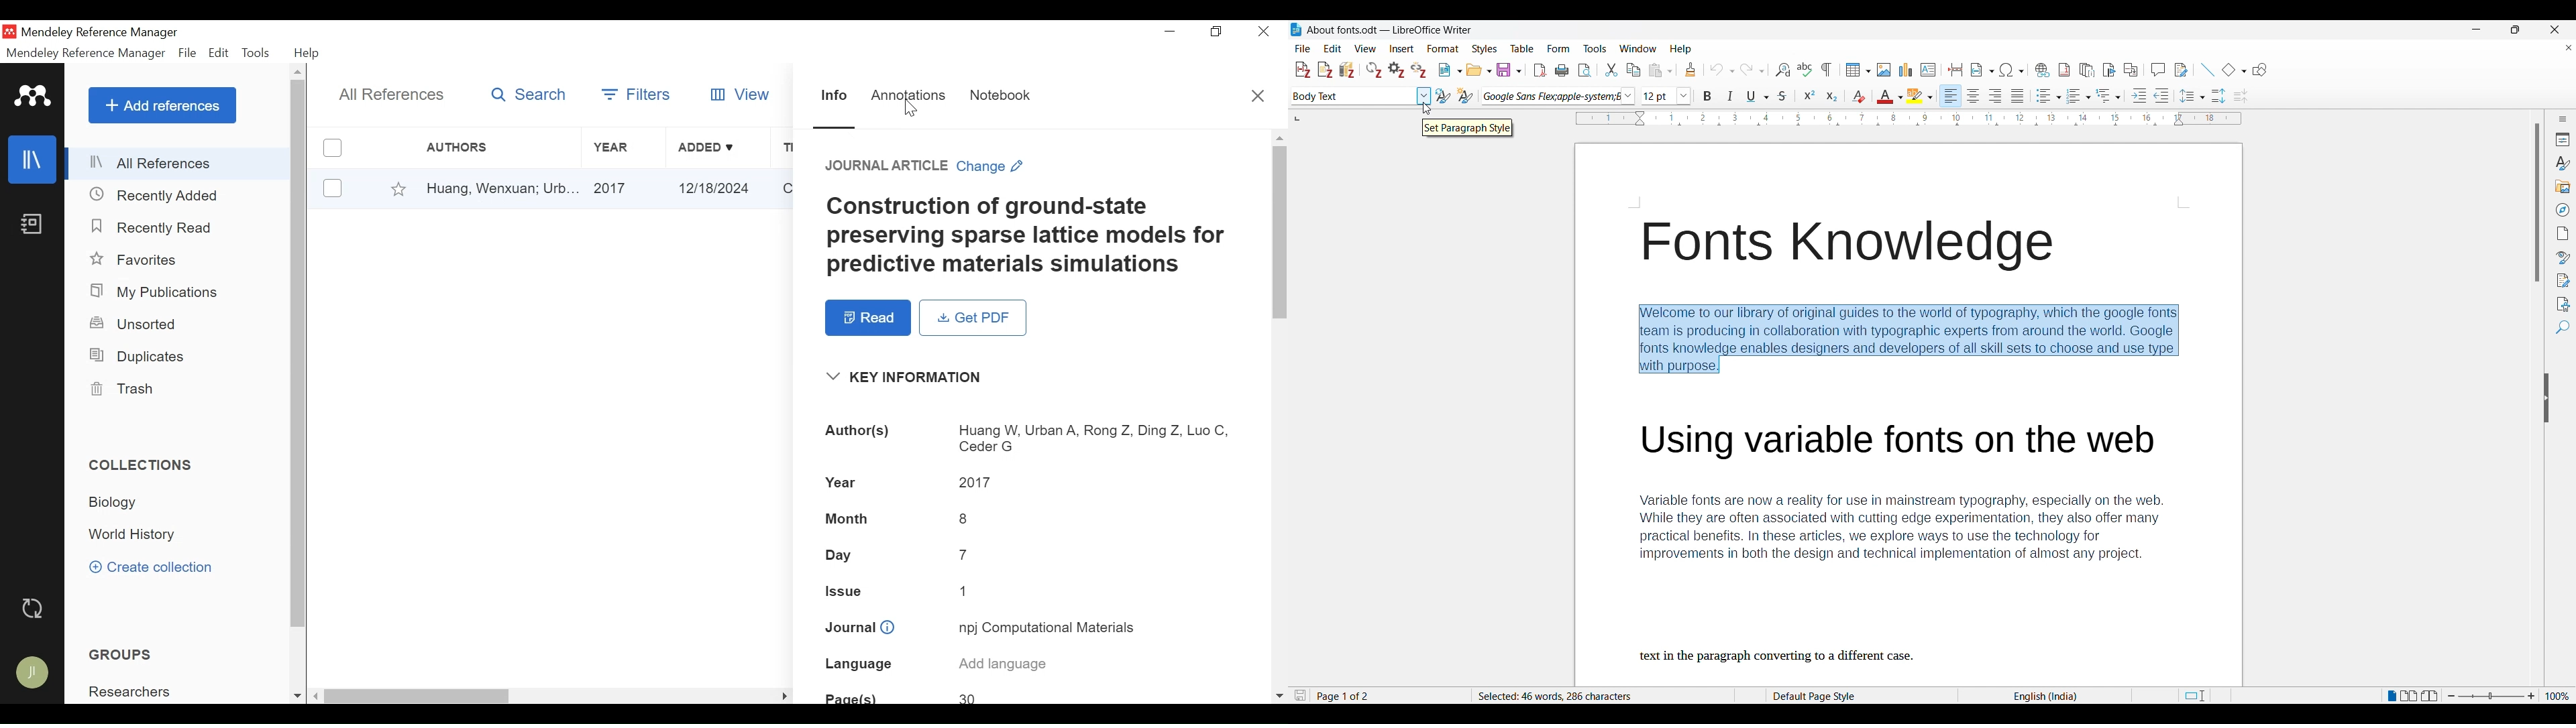  Describe the element at coordinates (1301, 695) in the screenshot. I see `Indicates changes that need to be saved` at that location.